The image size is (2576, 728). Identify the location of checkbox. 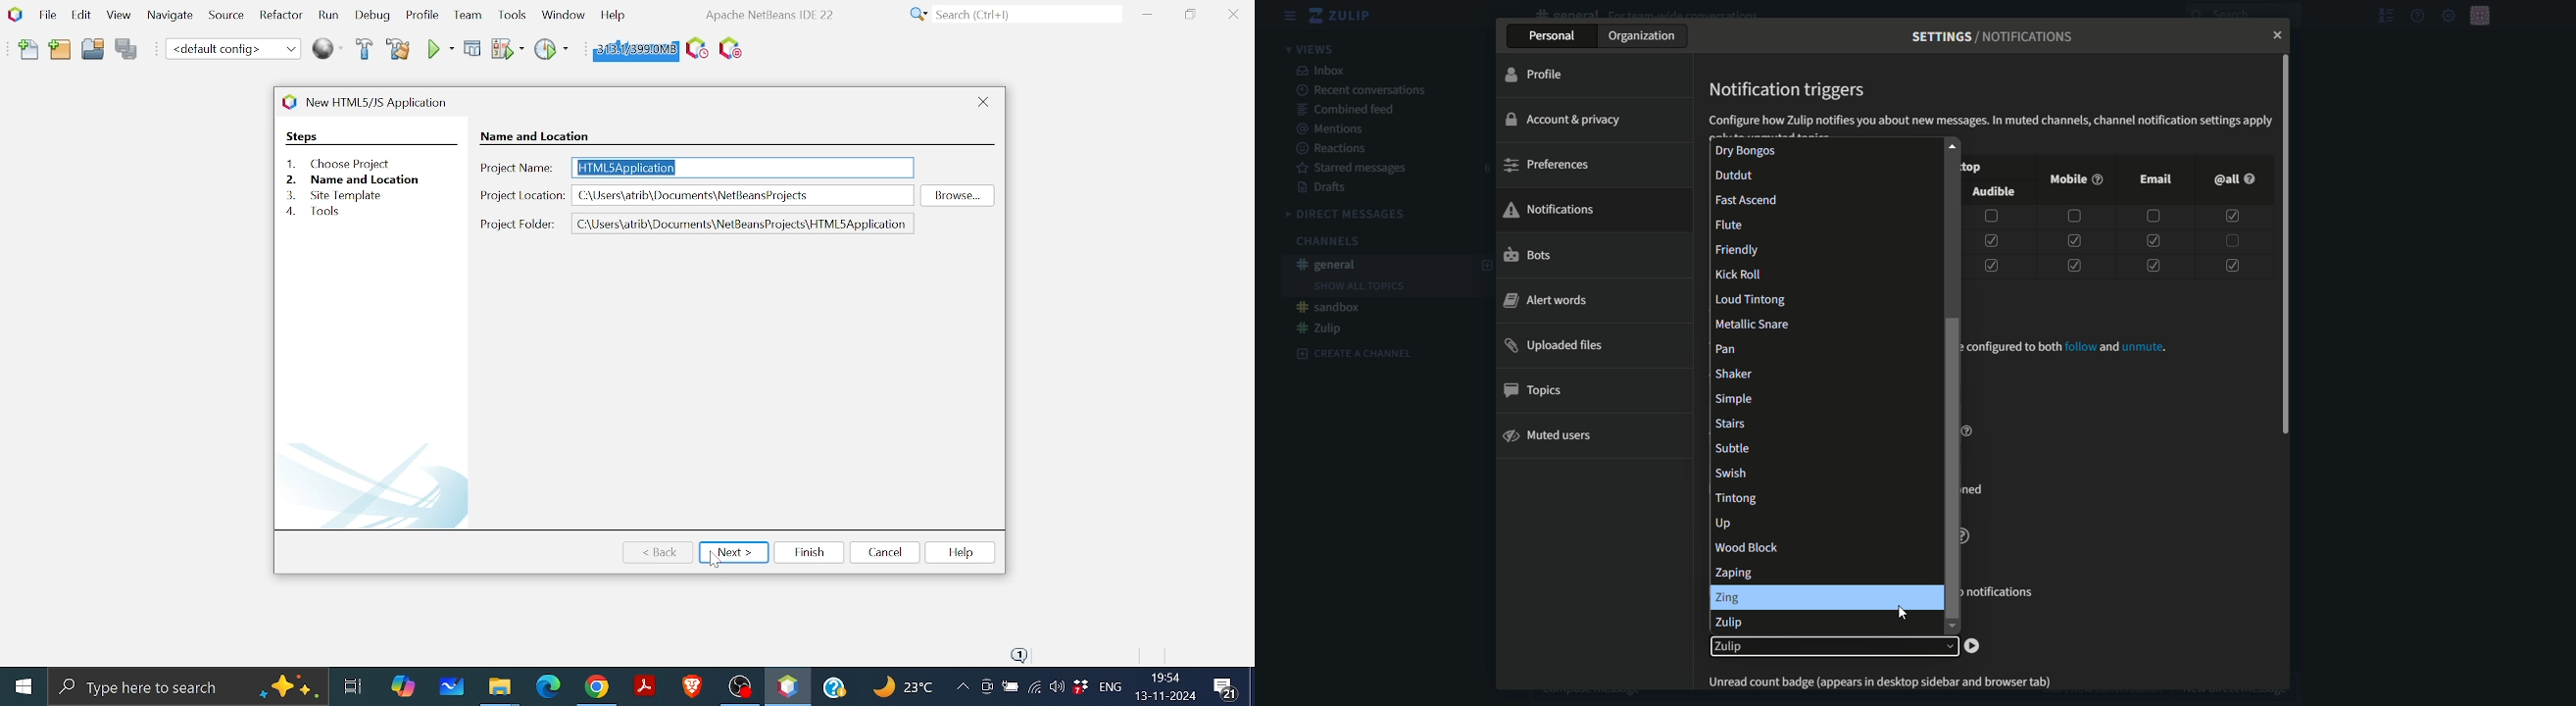
(1991, 241).